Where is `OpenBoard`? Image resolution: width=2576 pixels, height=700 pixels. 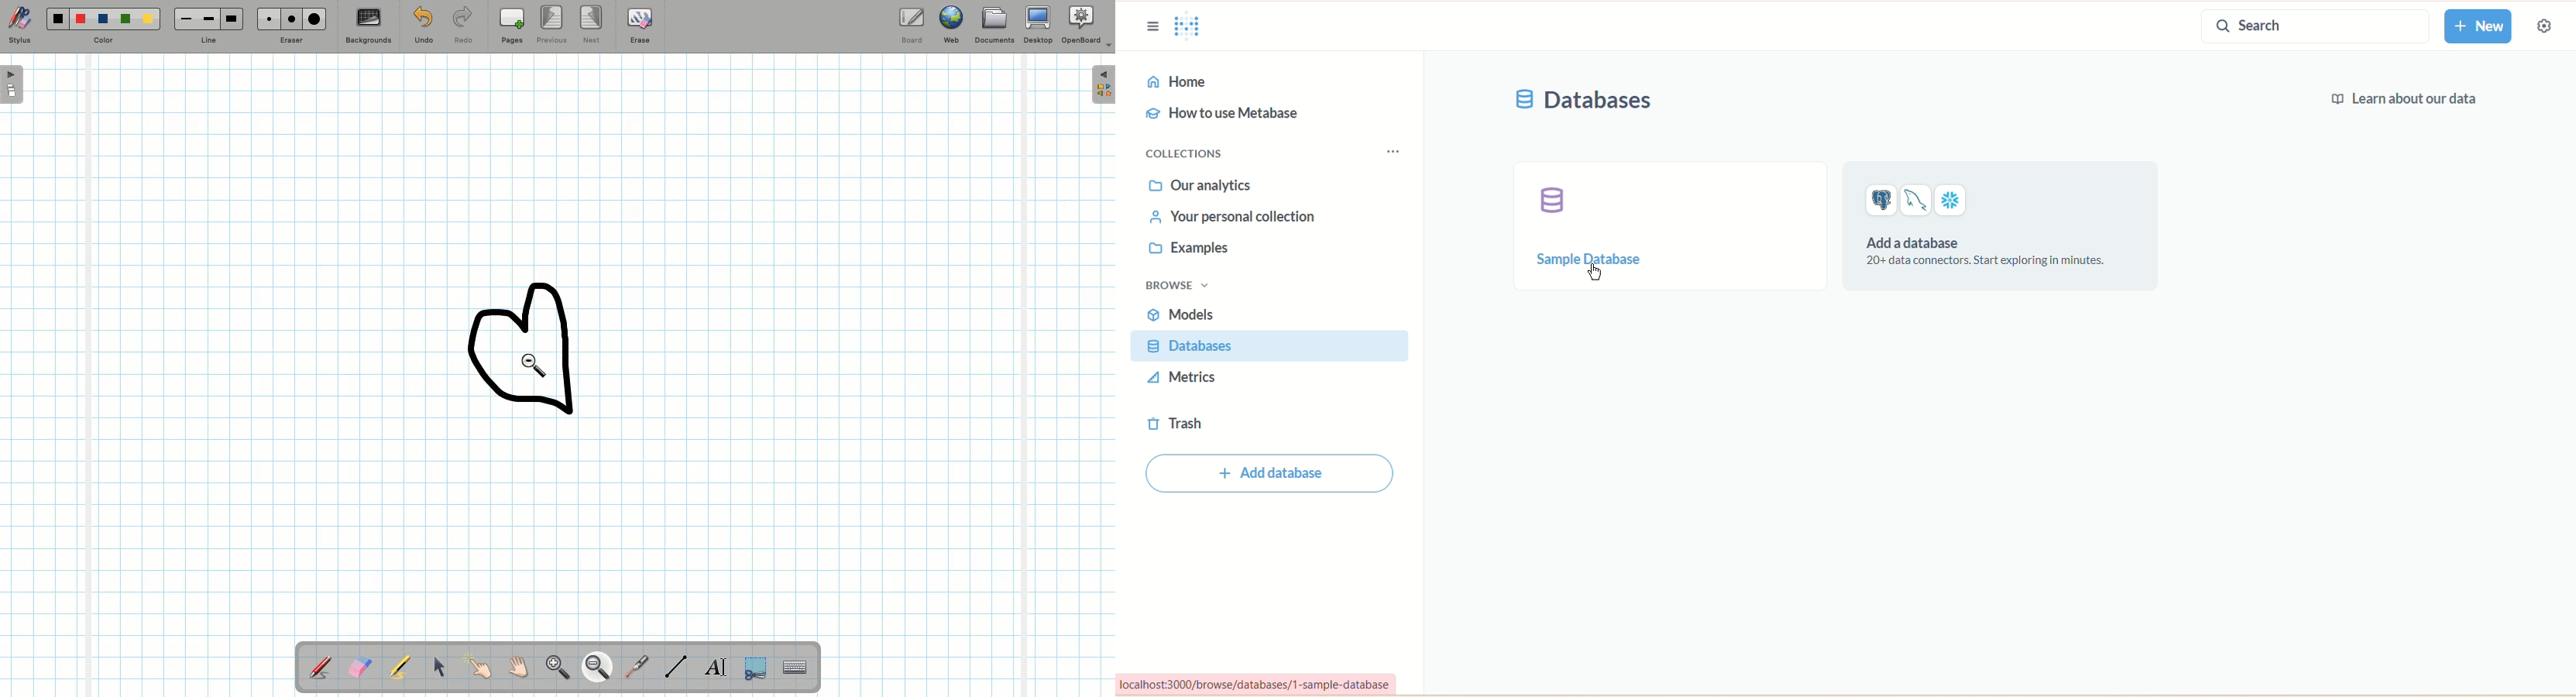 OpenBoard is located at coordinates (1087, 27).